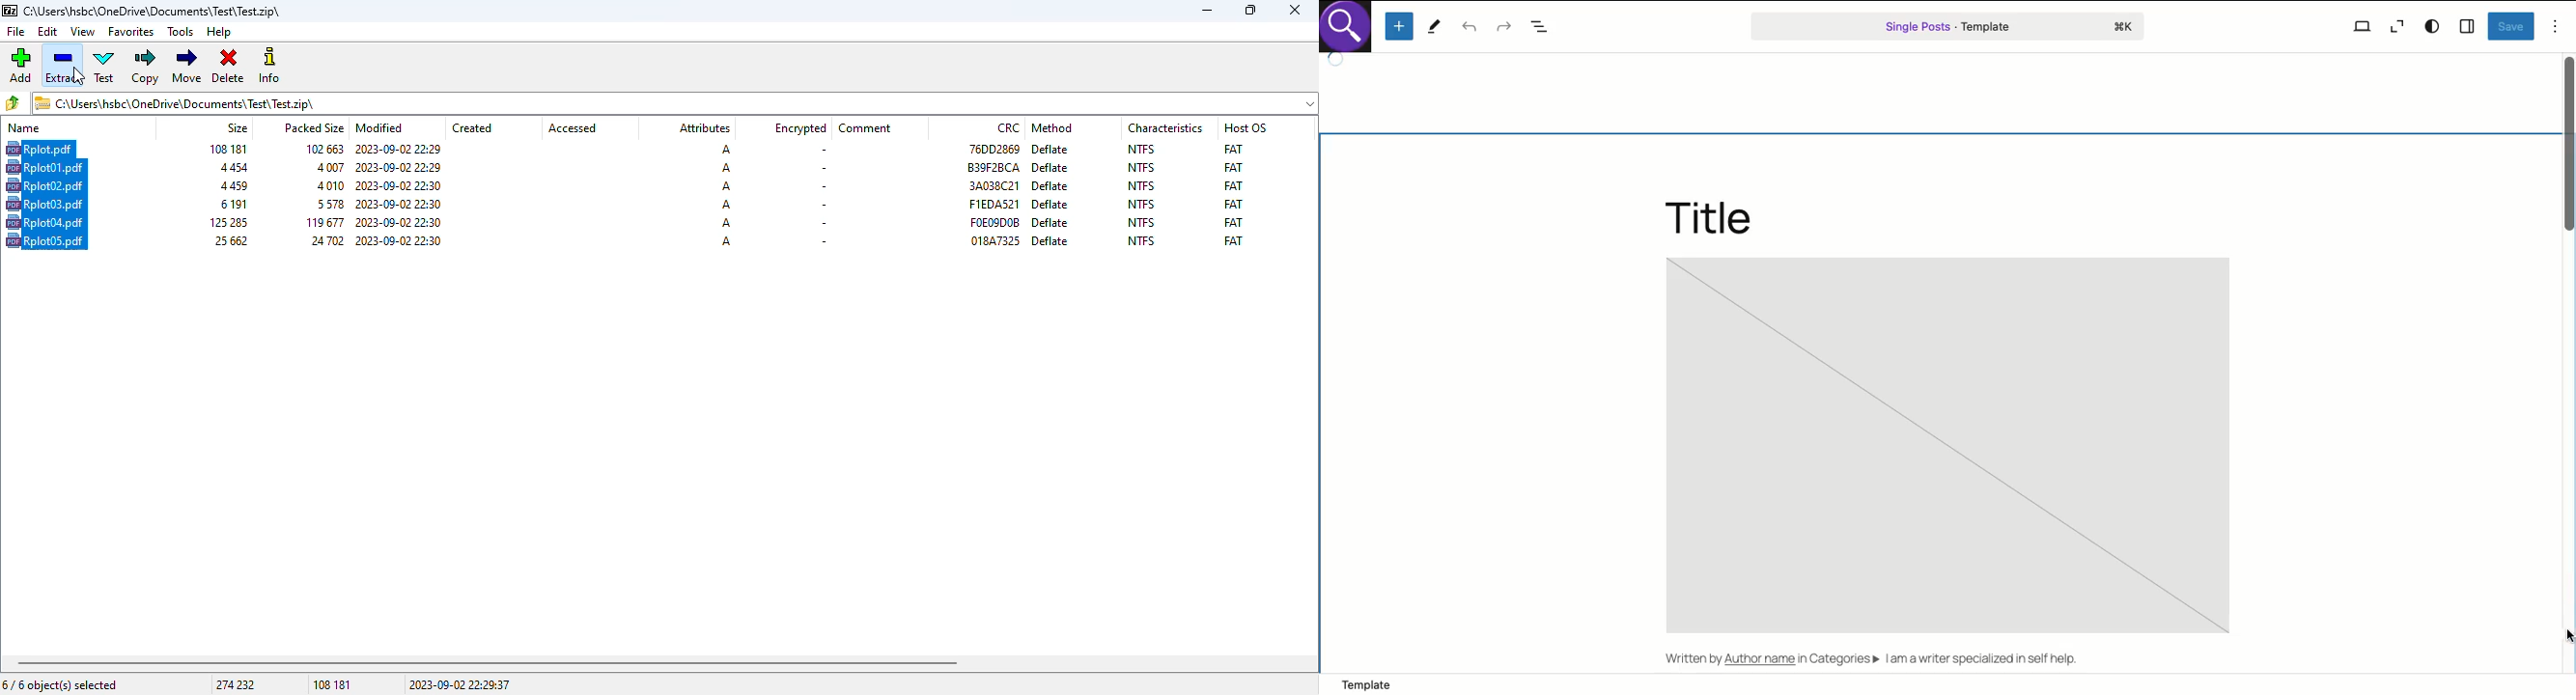  I want to click on Scroll, so click(2569, 362).